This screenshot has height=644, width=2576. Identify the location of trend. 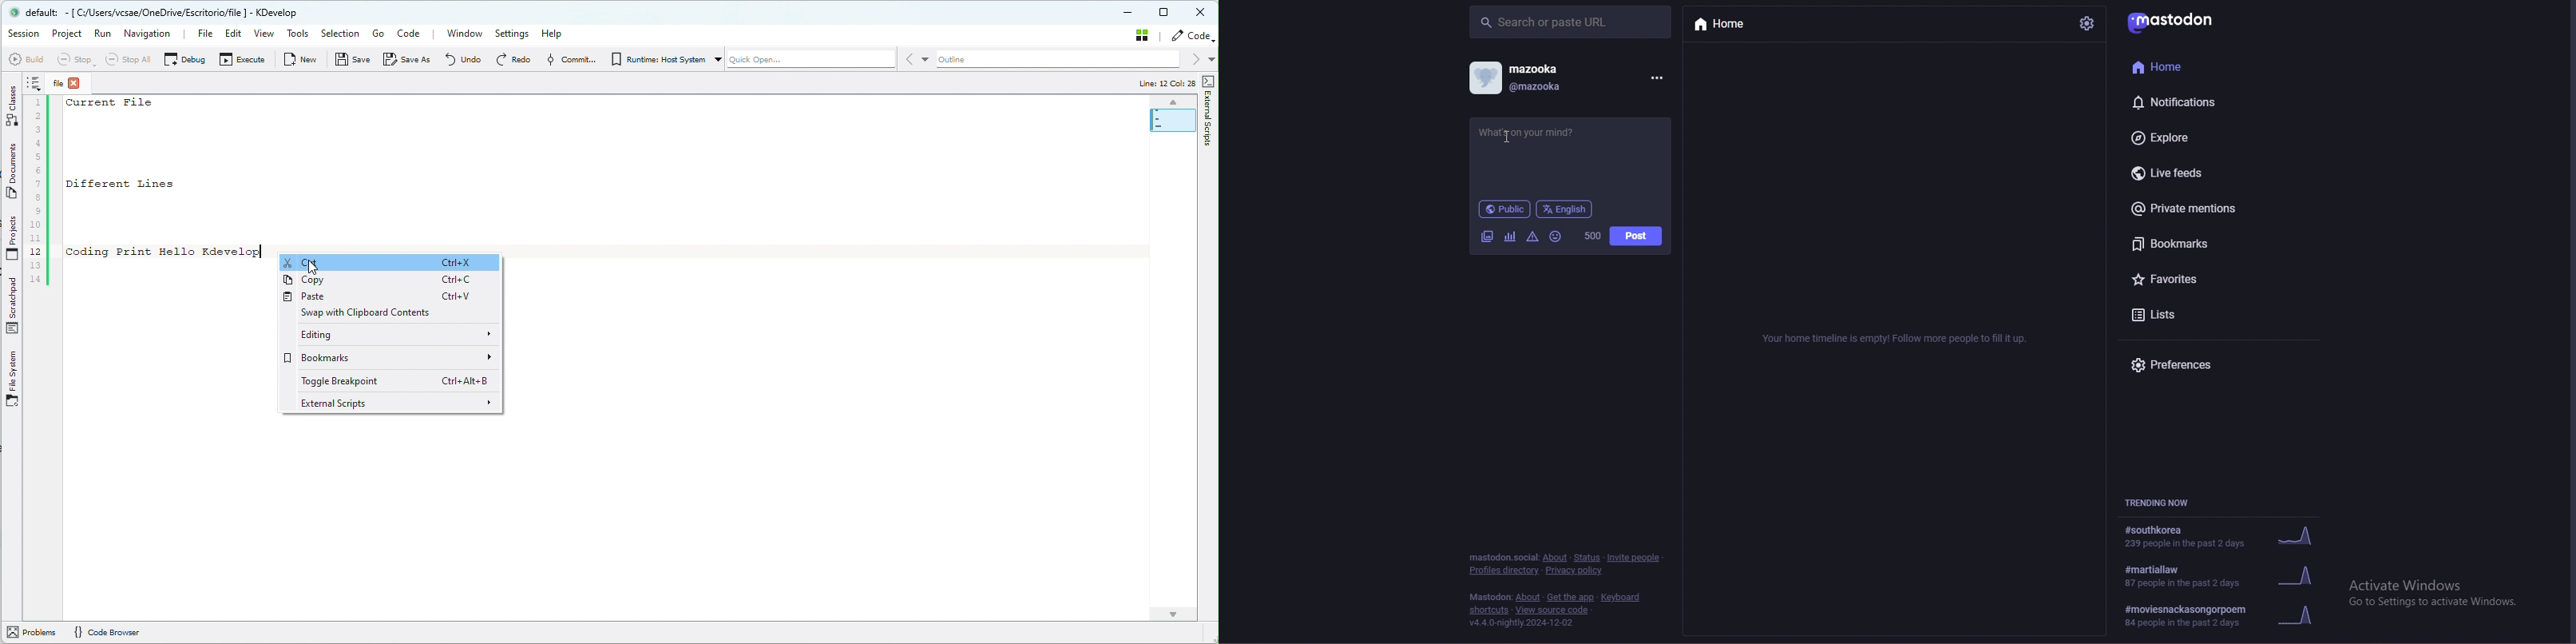
(2228, 576).